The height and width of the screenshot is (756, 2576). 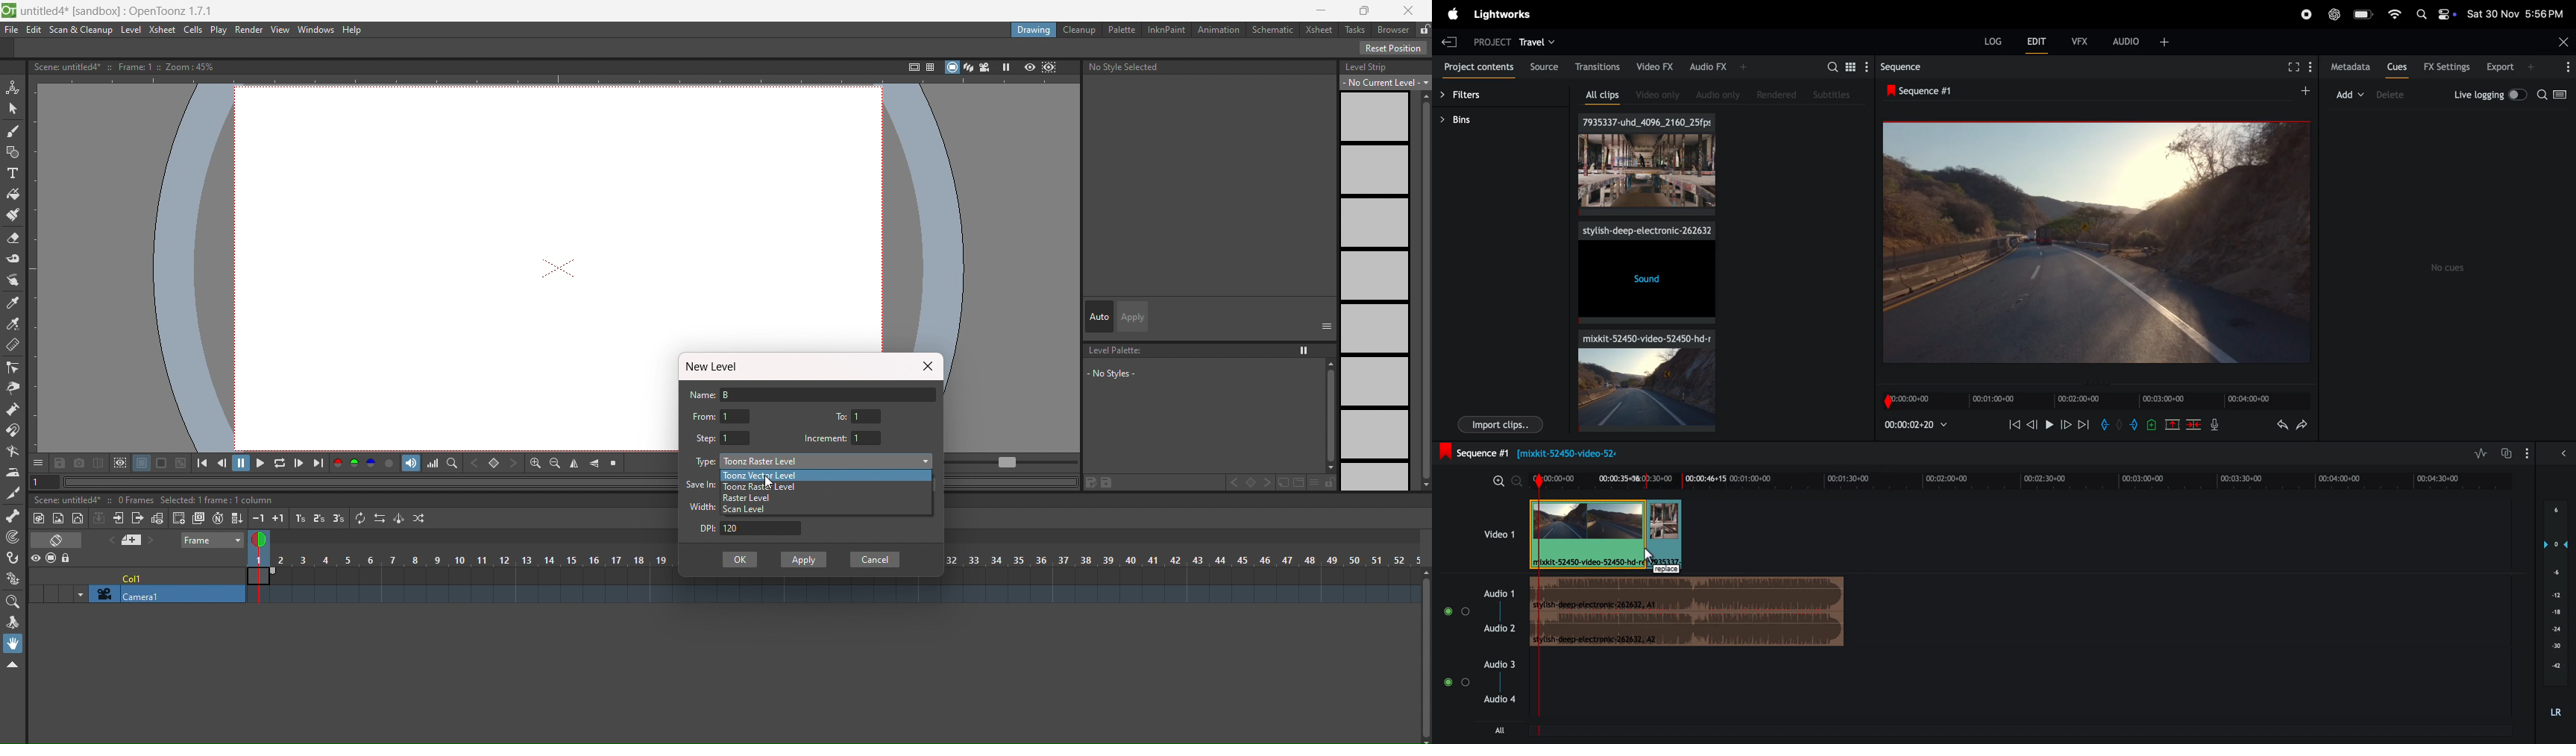 What do you see at coordinates (2084, 427) in the screenshot?
I see `next frame` at bounding box center [2084, 427].